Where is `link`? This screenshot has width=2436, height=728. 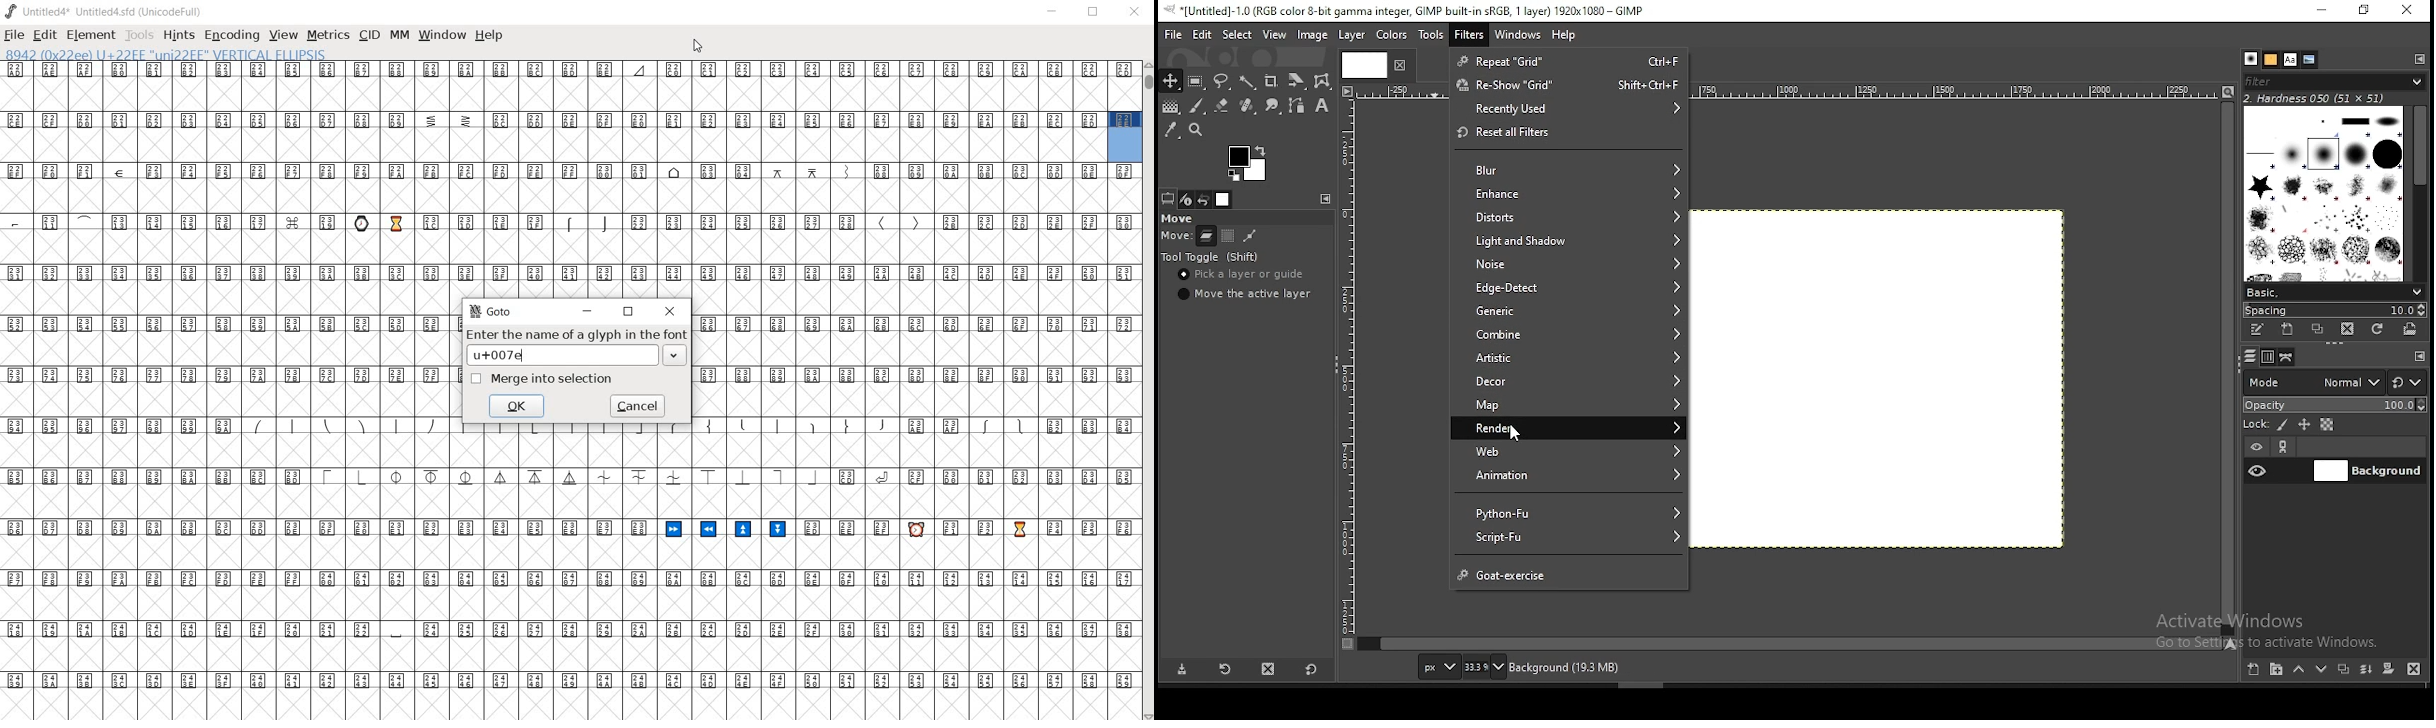
link is located at coordinates (2287, 446).